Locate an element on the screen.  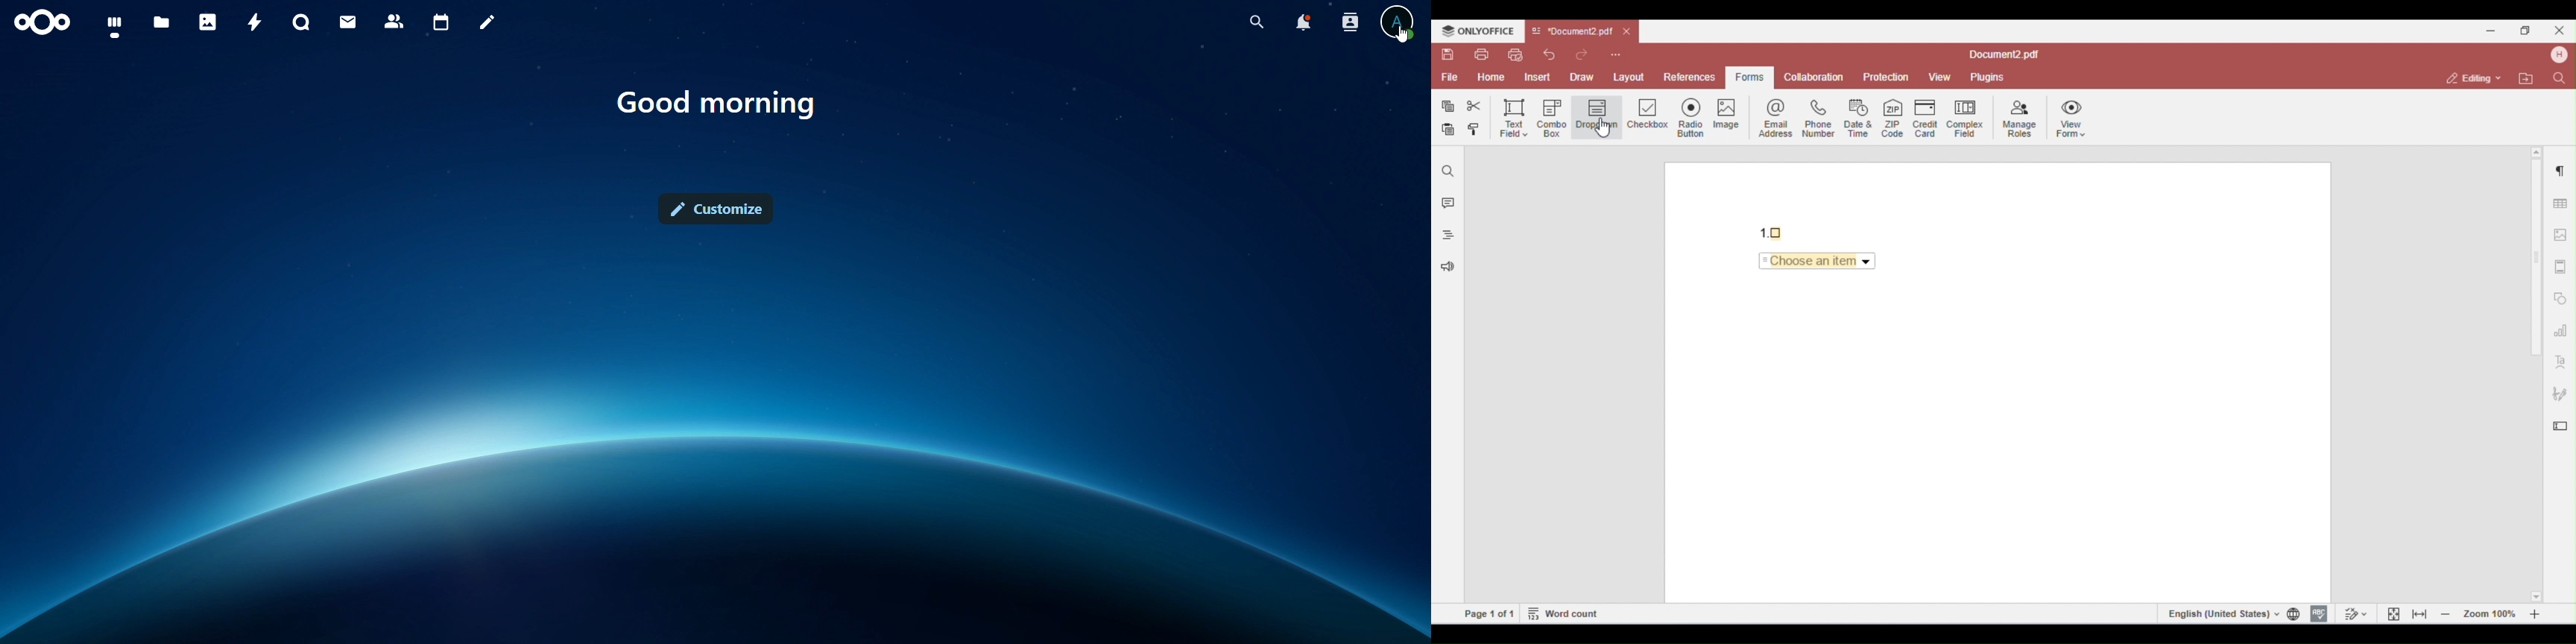
view profile is located at coordinates (1398, 22).